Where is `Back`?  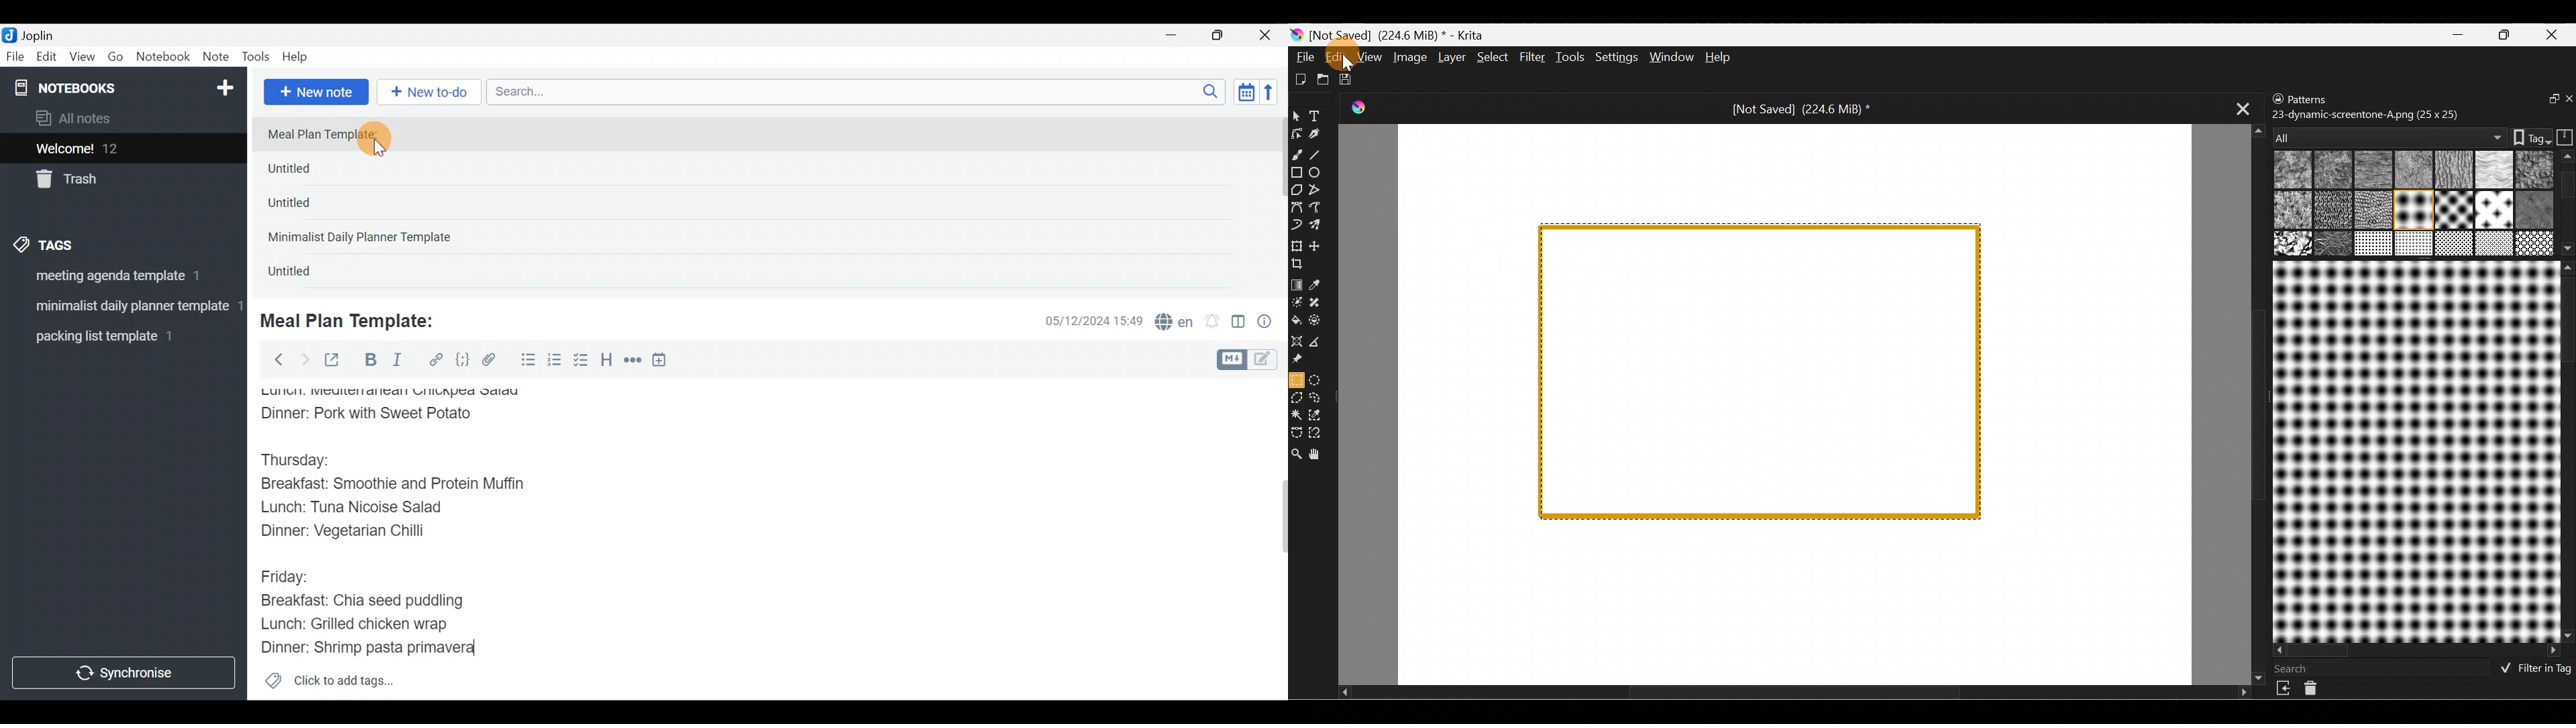 Back is located at coordinates (273, 359).